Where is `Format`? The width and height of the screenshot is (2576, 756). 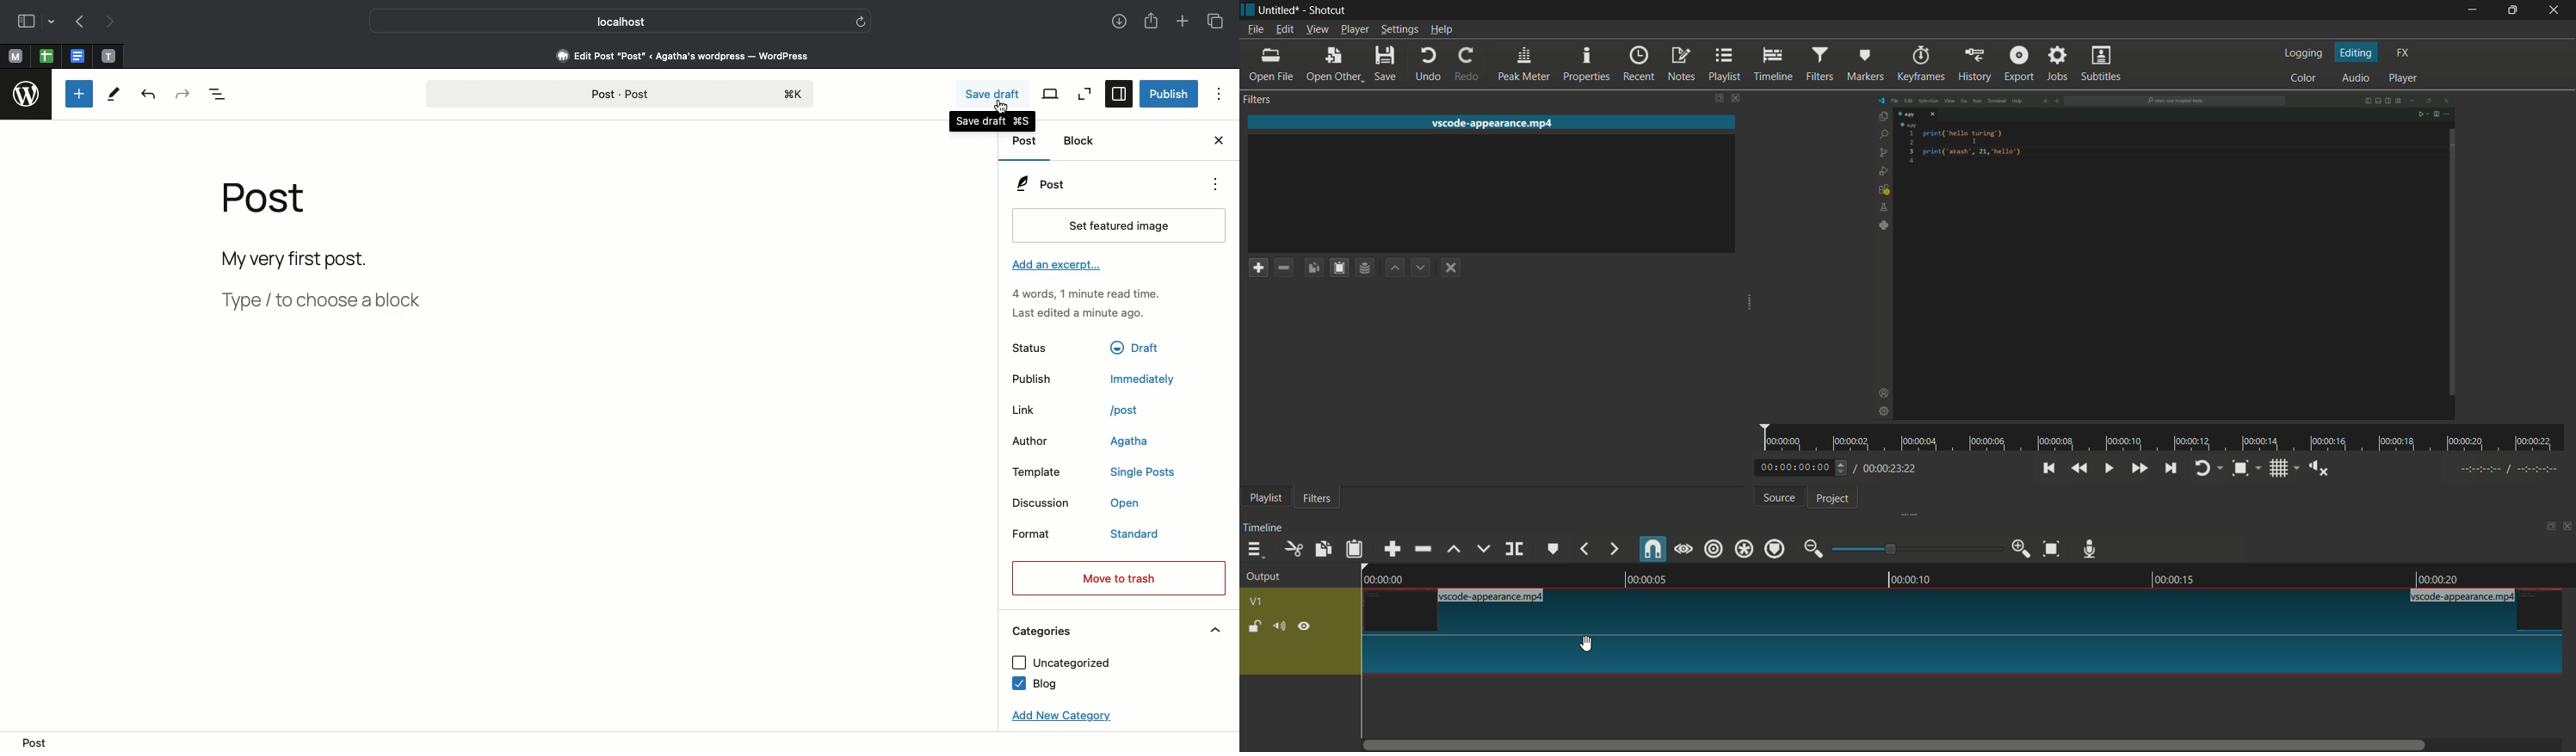
Format is located at coordinates (1047, 537).